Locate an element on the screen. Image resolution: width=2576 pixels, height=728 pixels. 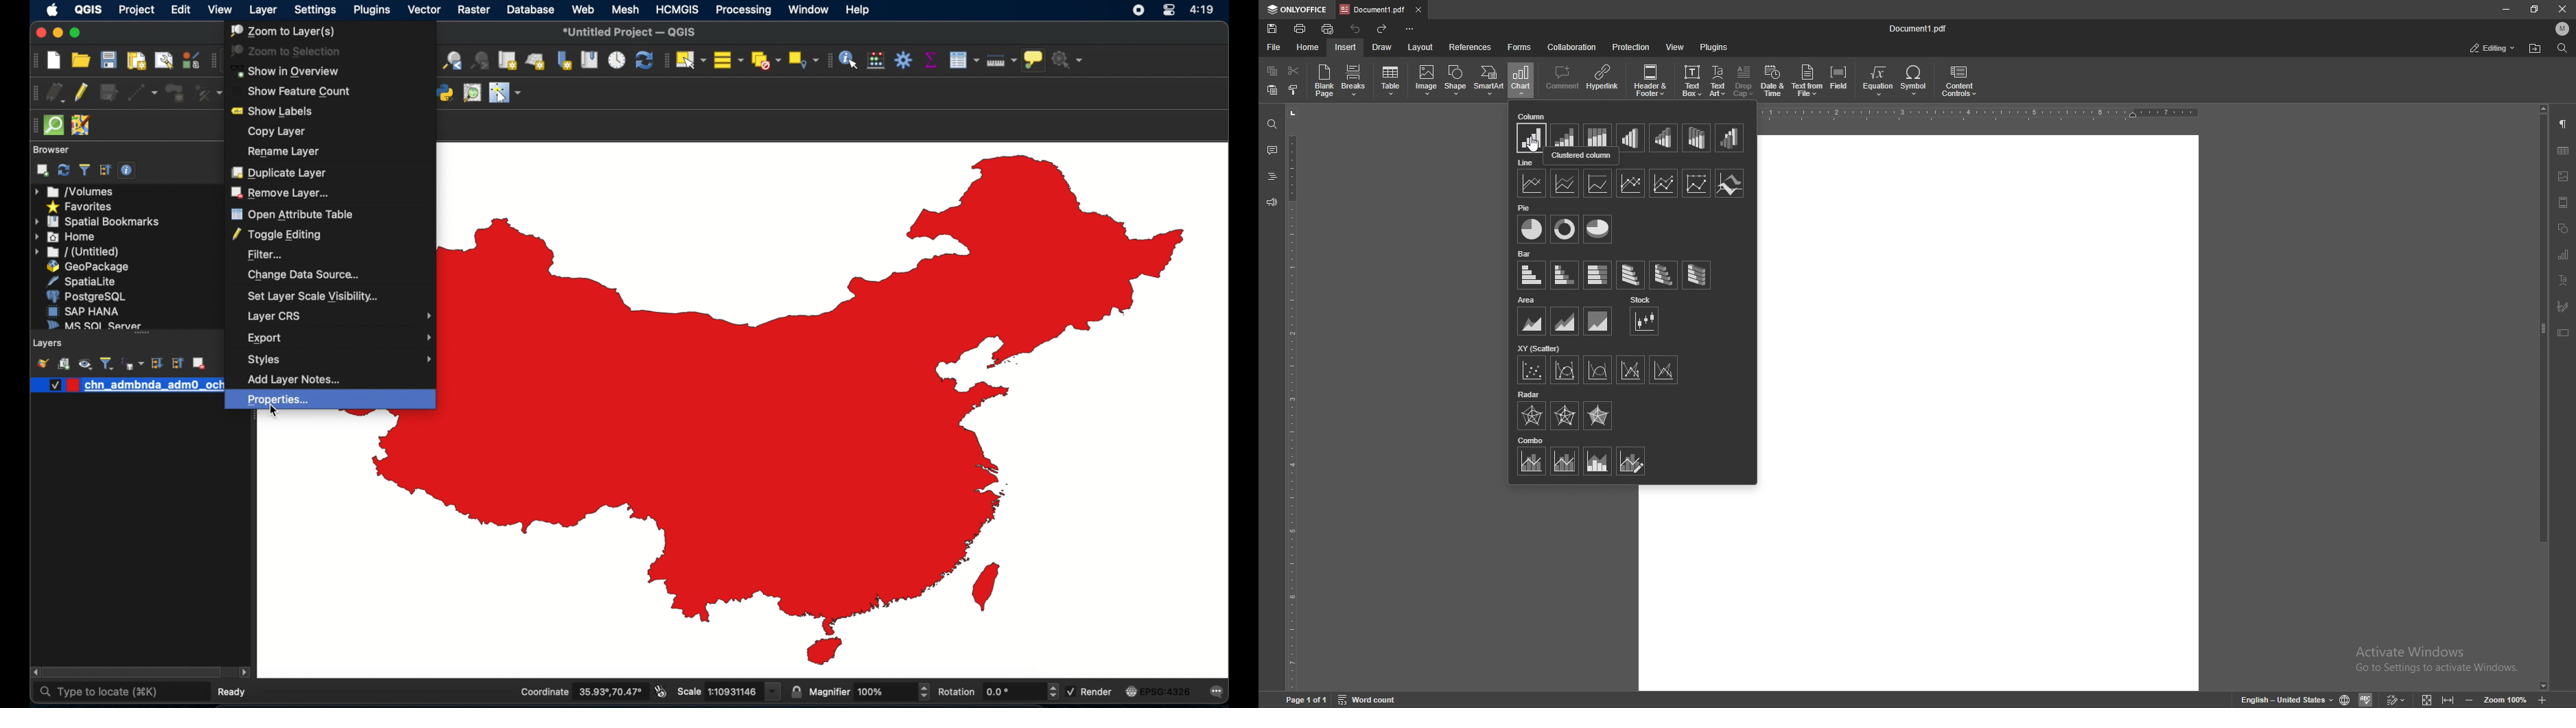
open project  is located at coordinates (80, 60).